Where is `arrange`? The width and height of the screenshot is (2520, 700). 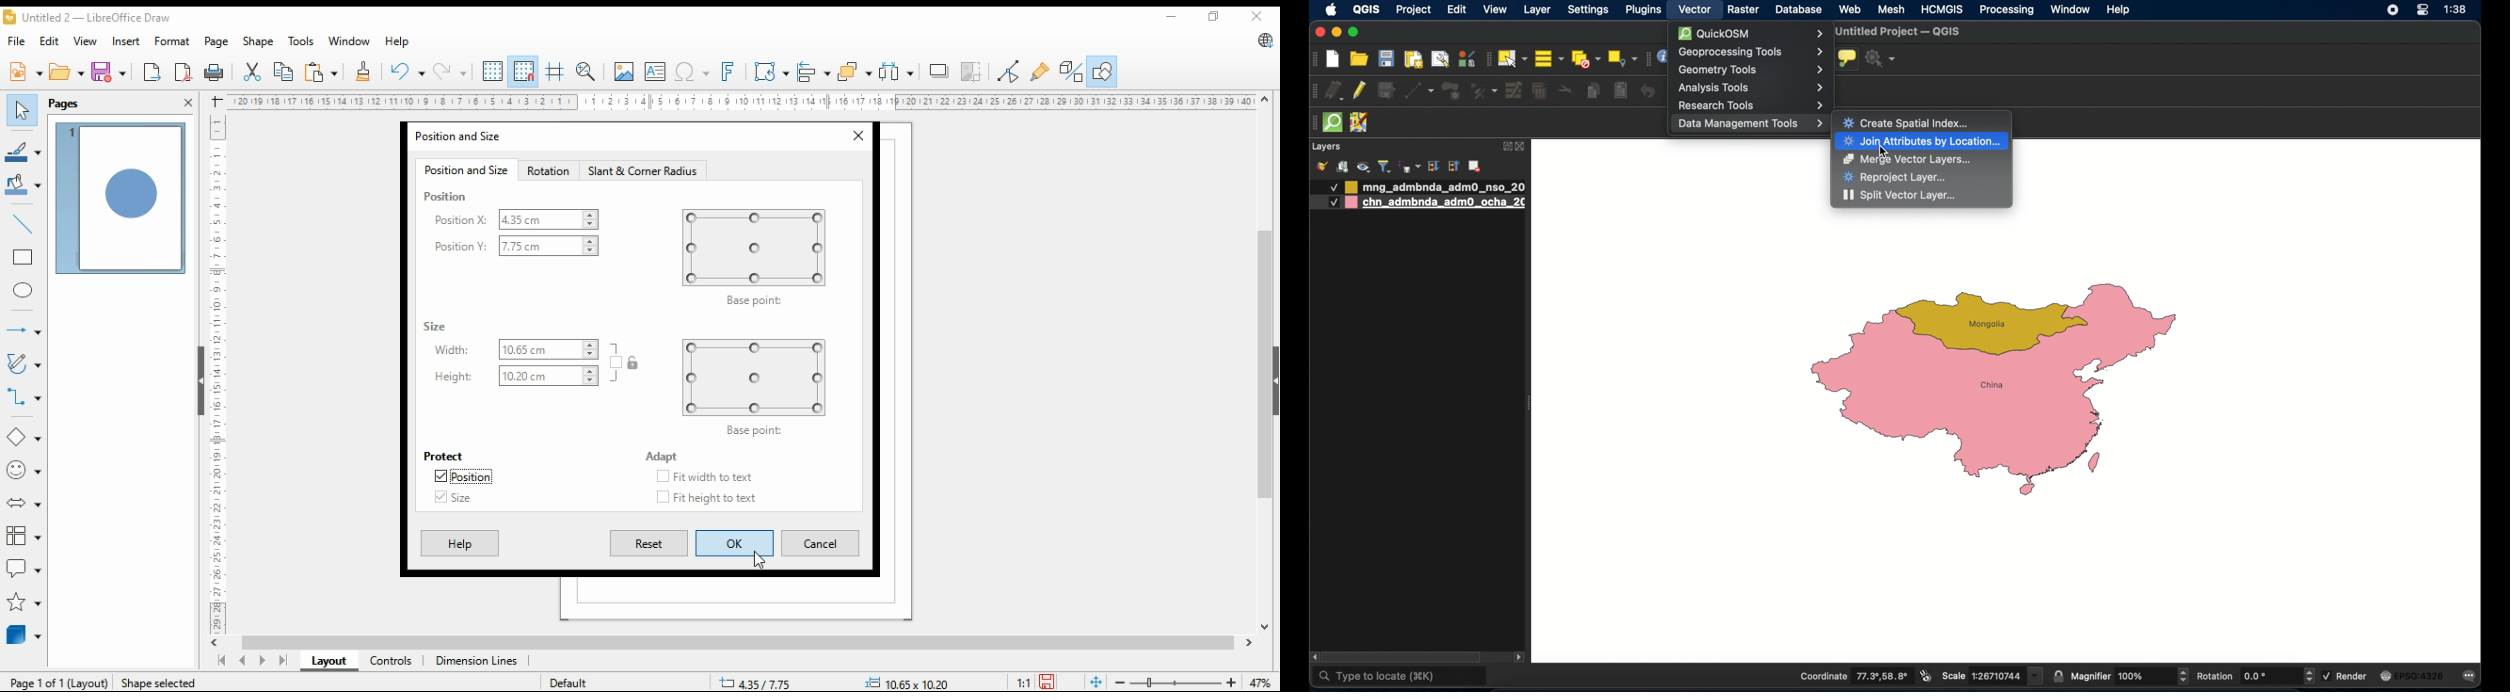
arrange is located at coordinates (854, 71).